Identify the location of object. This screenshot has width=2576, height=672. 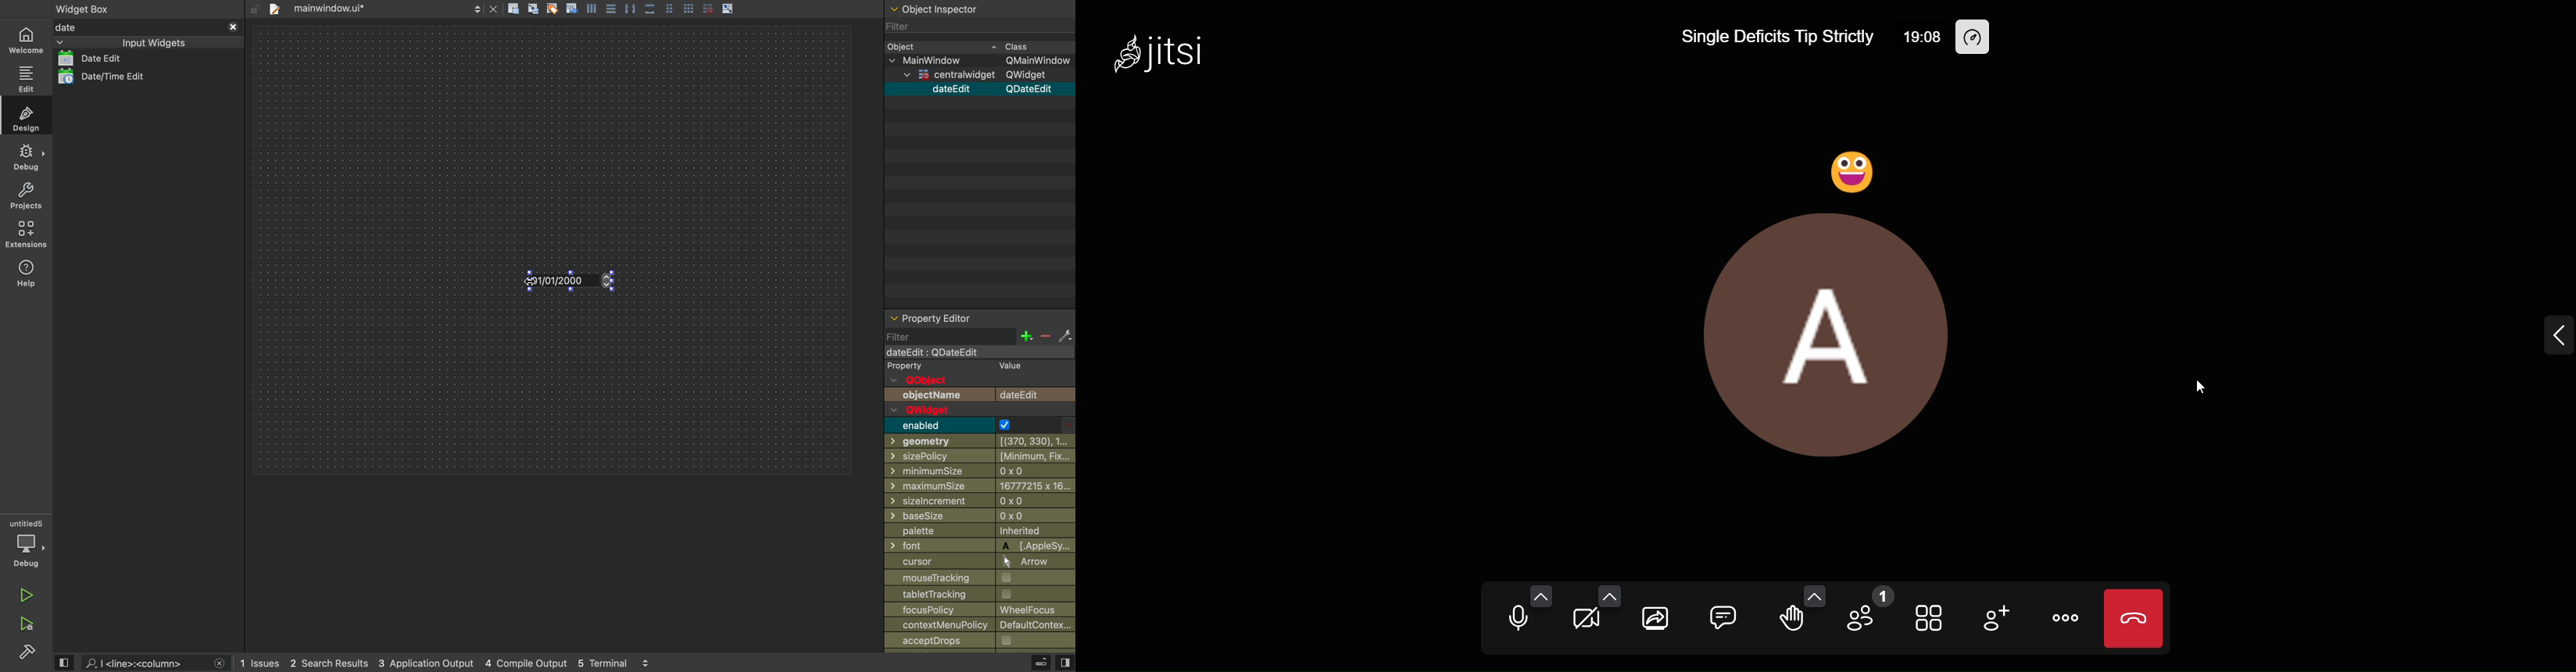
(969, 45).